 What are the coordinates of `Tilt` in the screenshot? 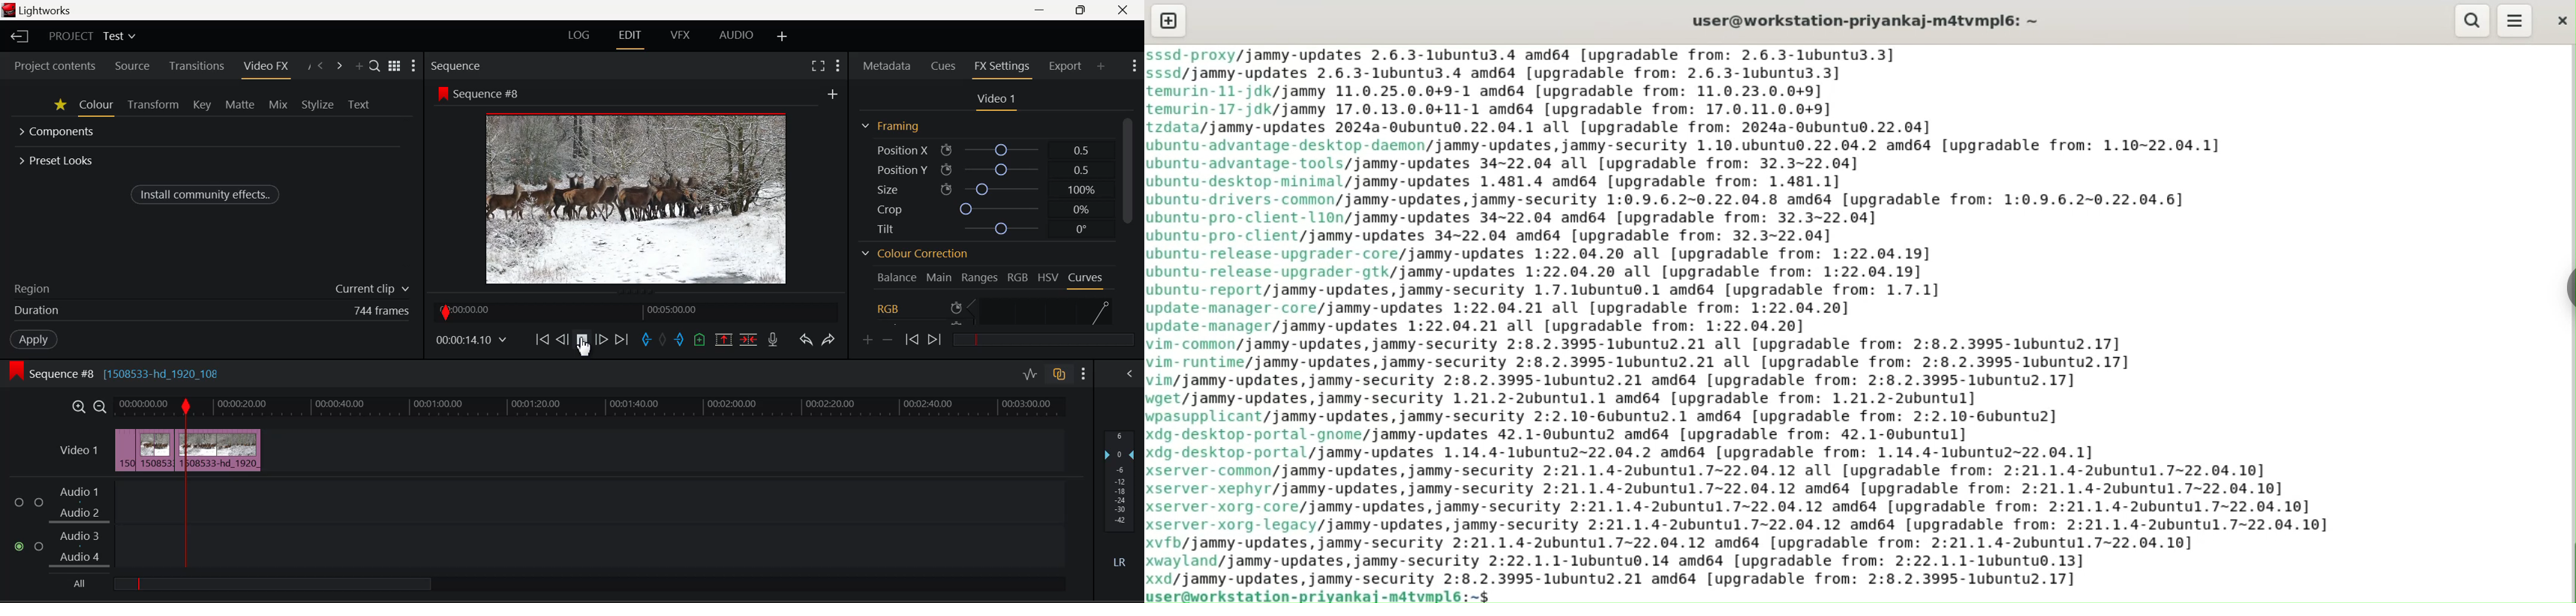 It's located at (982, 228).